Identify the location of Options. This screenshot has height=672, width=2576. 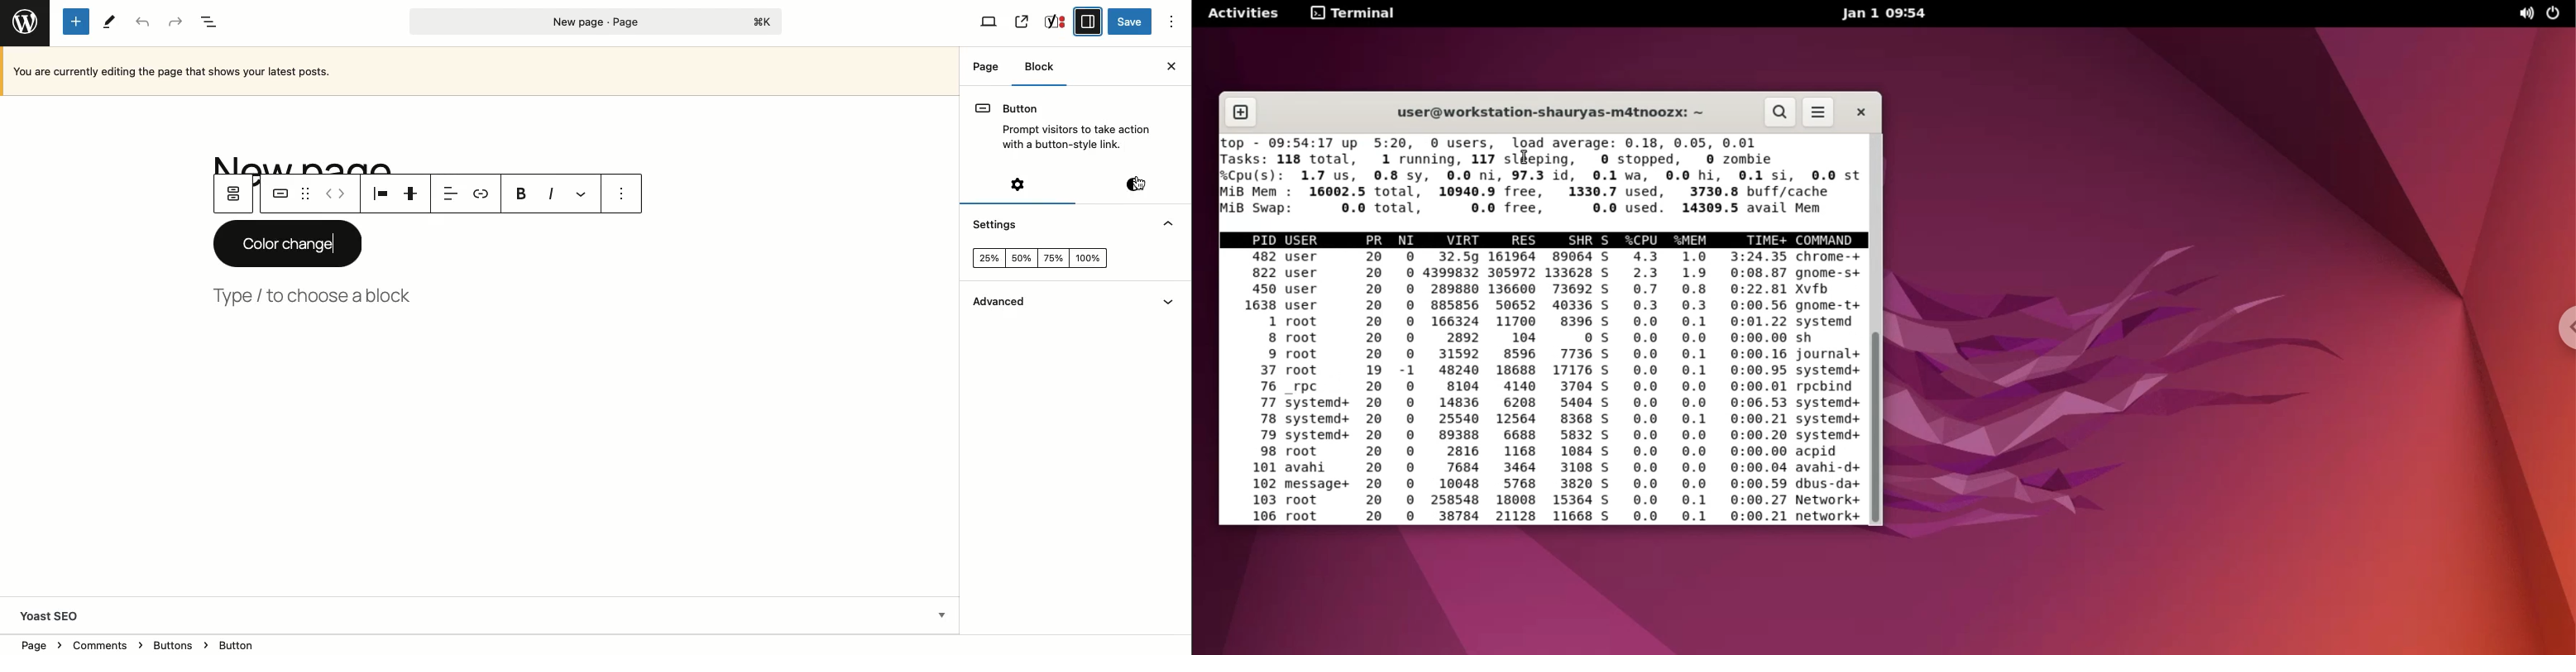
(621, 195).